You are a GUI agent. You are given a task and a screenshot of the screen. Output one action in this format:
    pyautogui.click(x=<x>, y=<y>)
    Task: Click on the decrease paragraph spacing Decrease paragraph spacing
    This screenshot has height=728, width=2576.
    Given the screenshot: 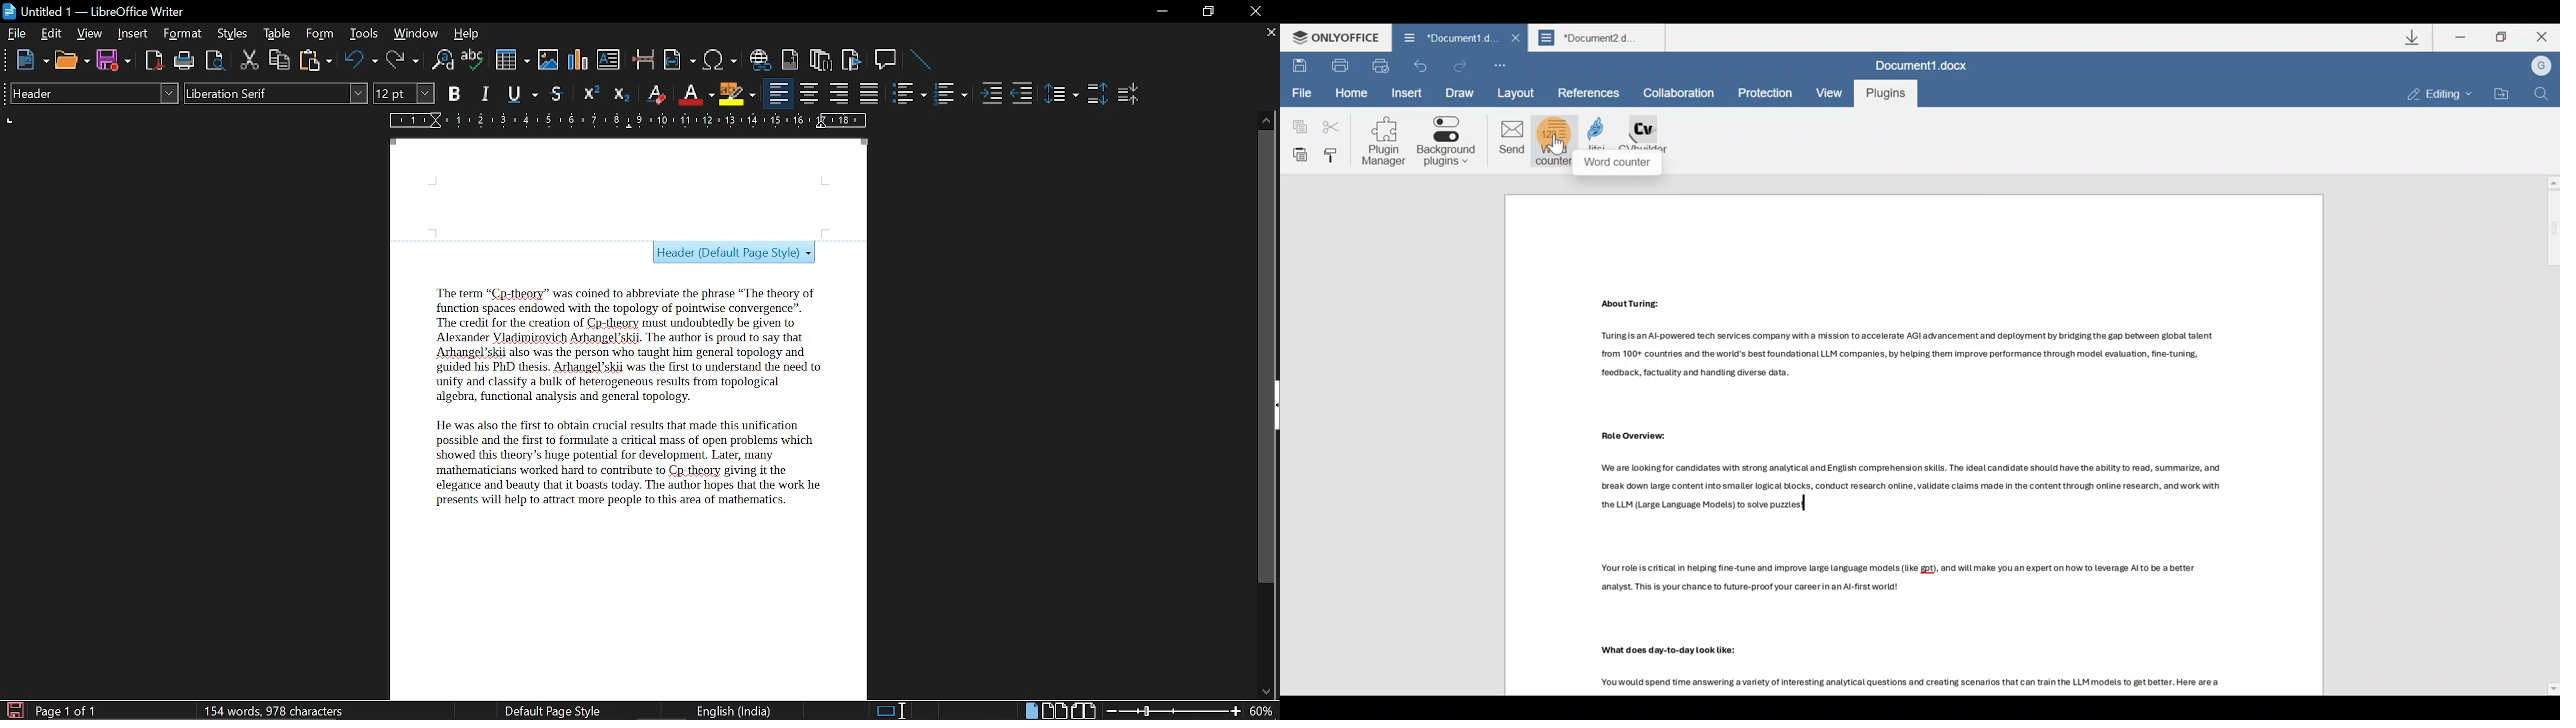 What is the action you would take?
    pyautogui.click(x=1130, y=93)
    